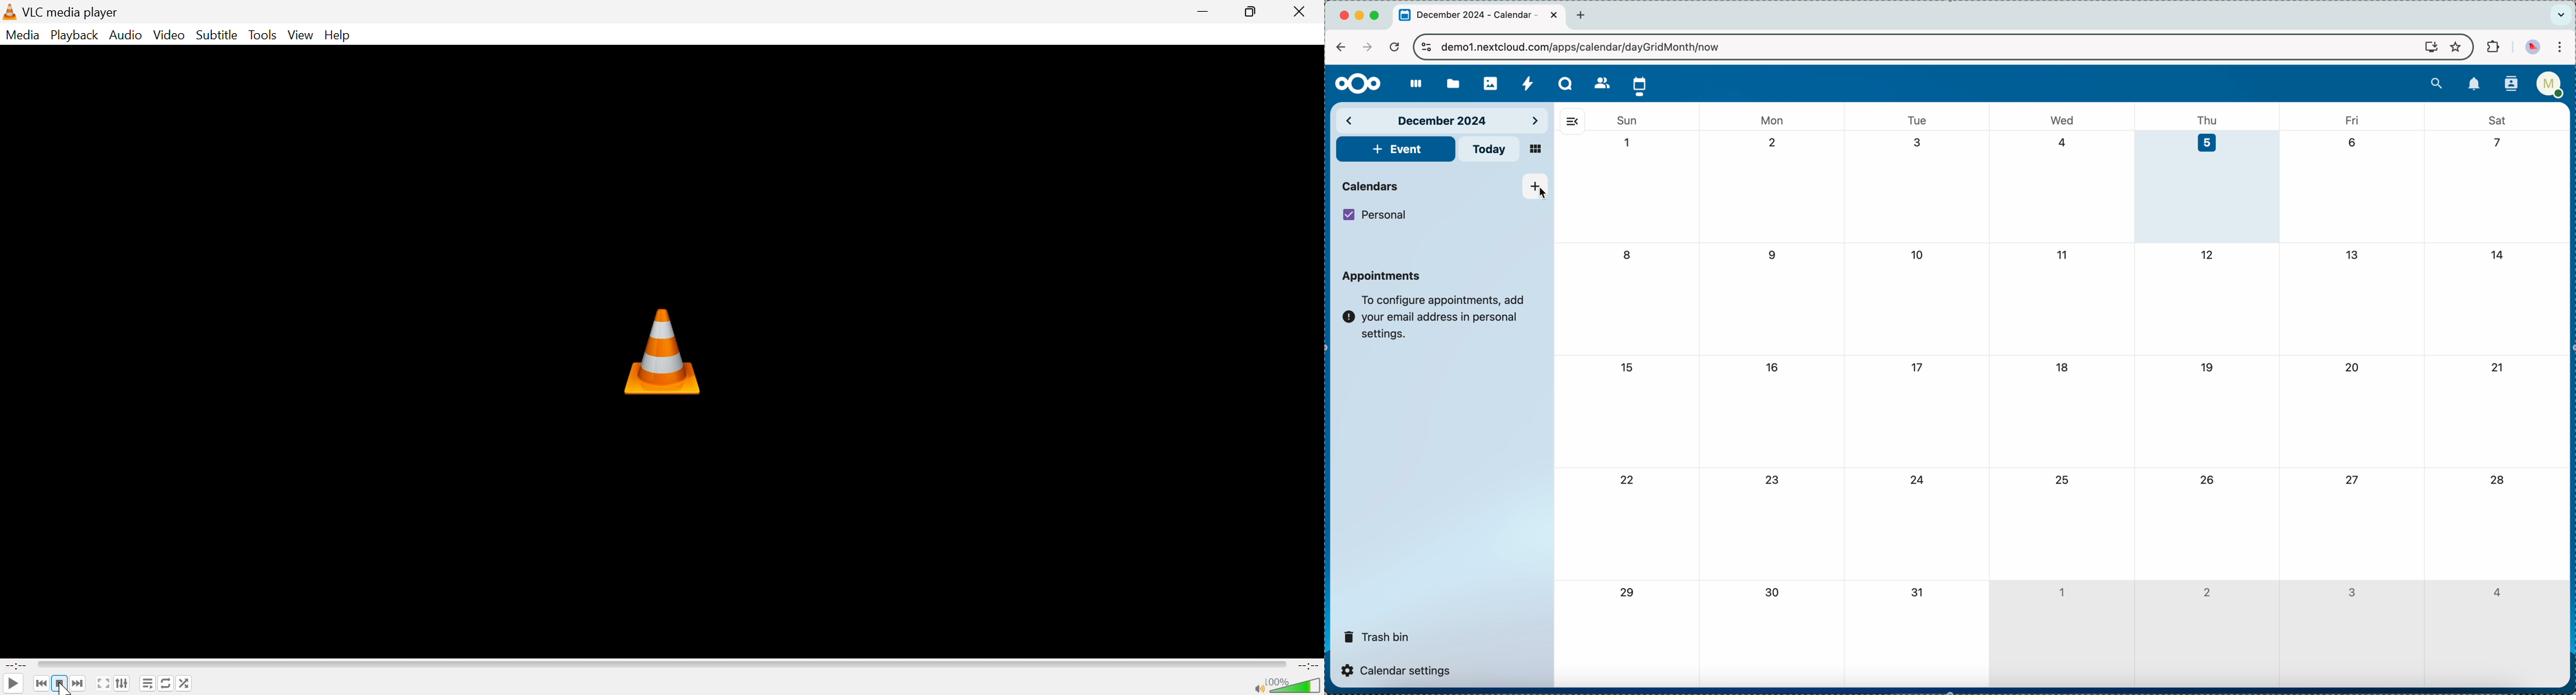 The height and width of the screenshot is (700, 2576). What do you see at coordinates (2491, 48) in the screenshot?
I see `extensions` at bounding box center [2491, 48].